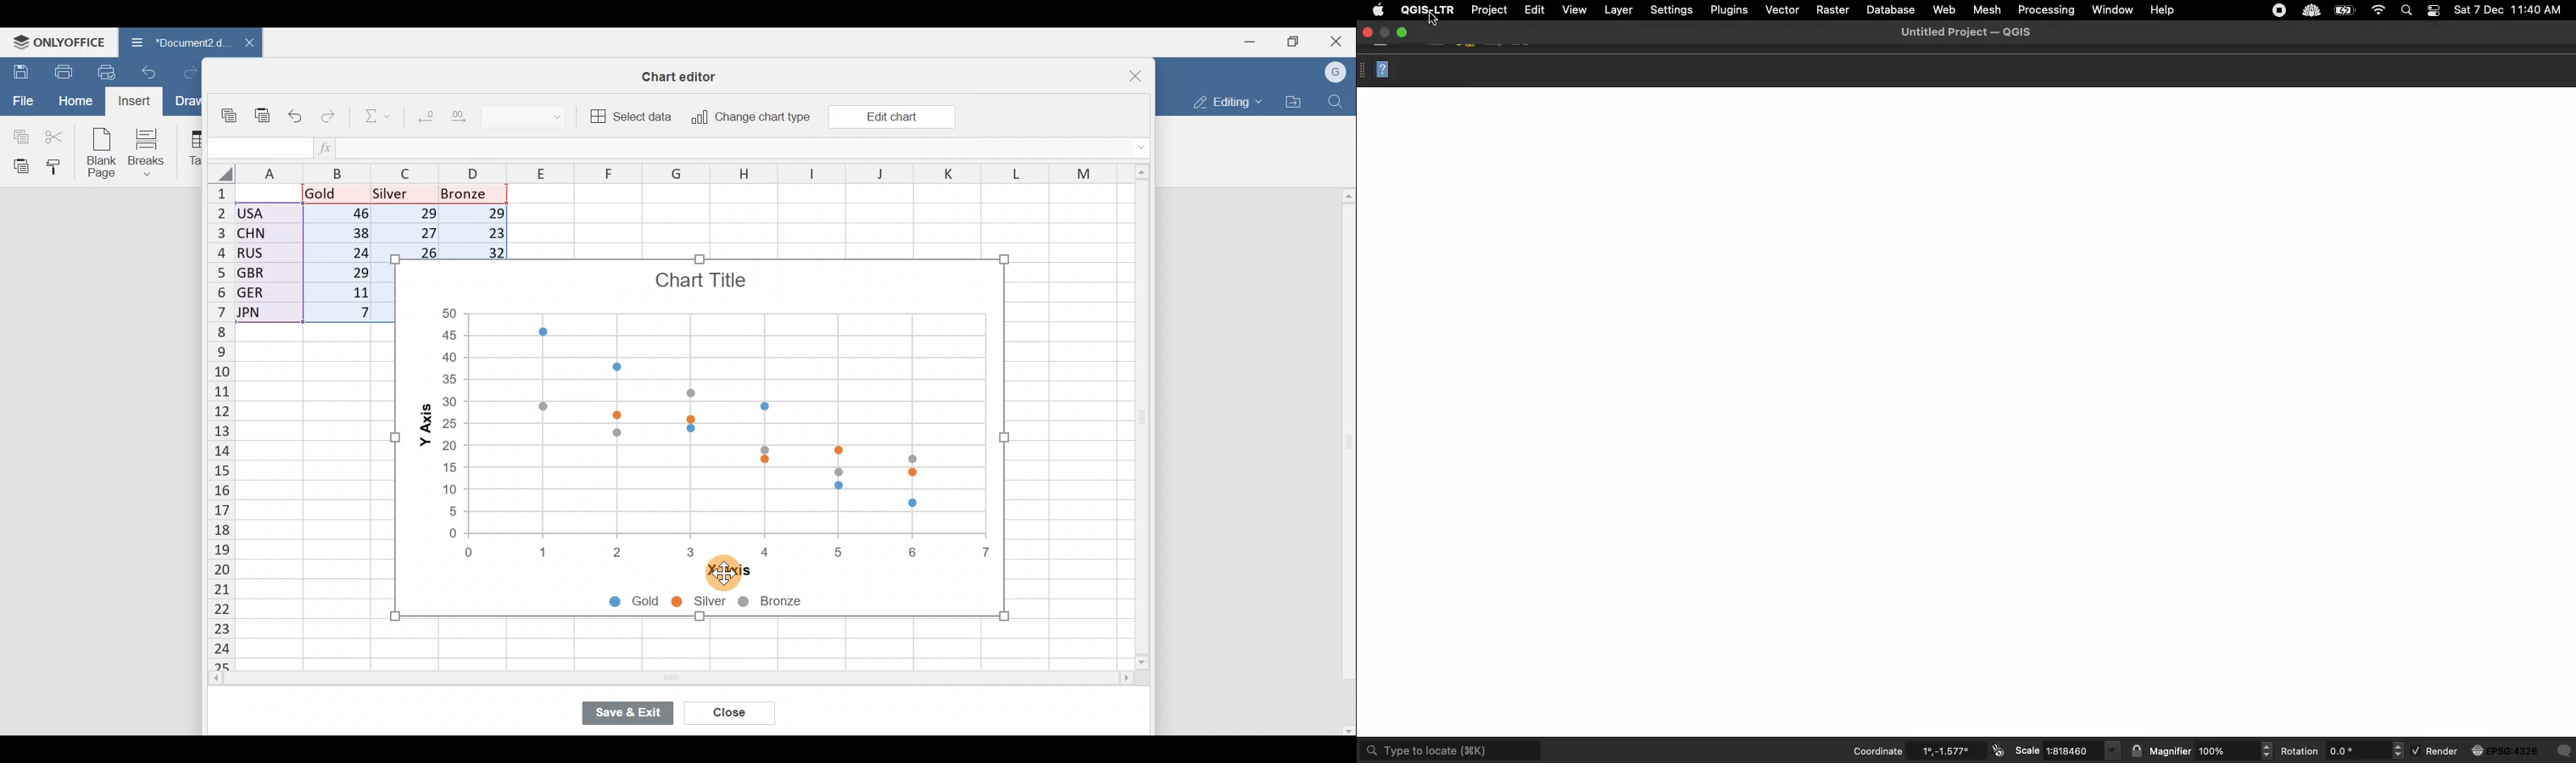 This screenshot has height=784, width=2576. What do you see at coordinates (2208, 750) in the screenshot?
I see `Magnifier` at bounding box center [2208, 750].